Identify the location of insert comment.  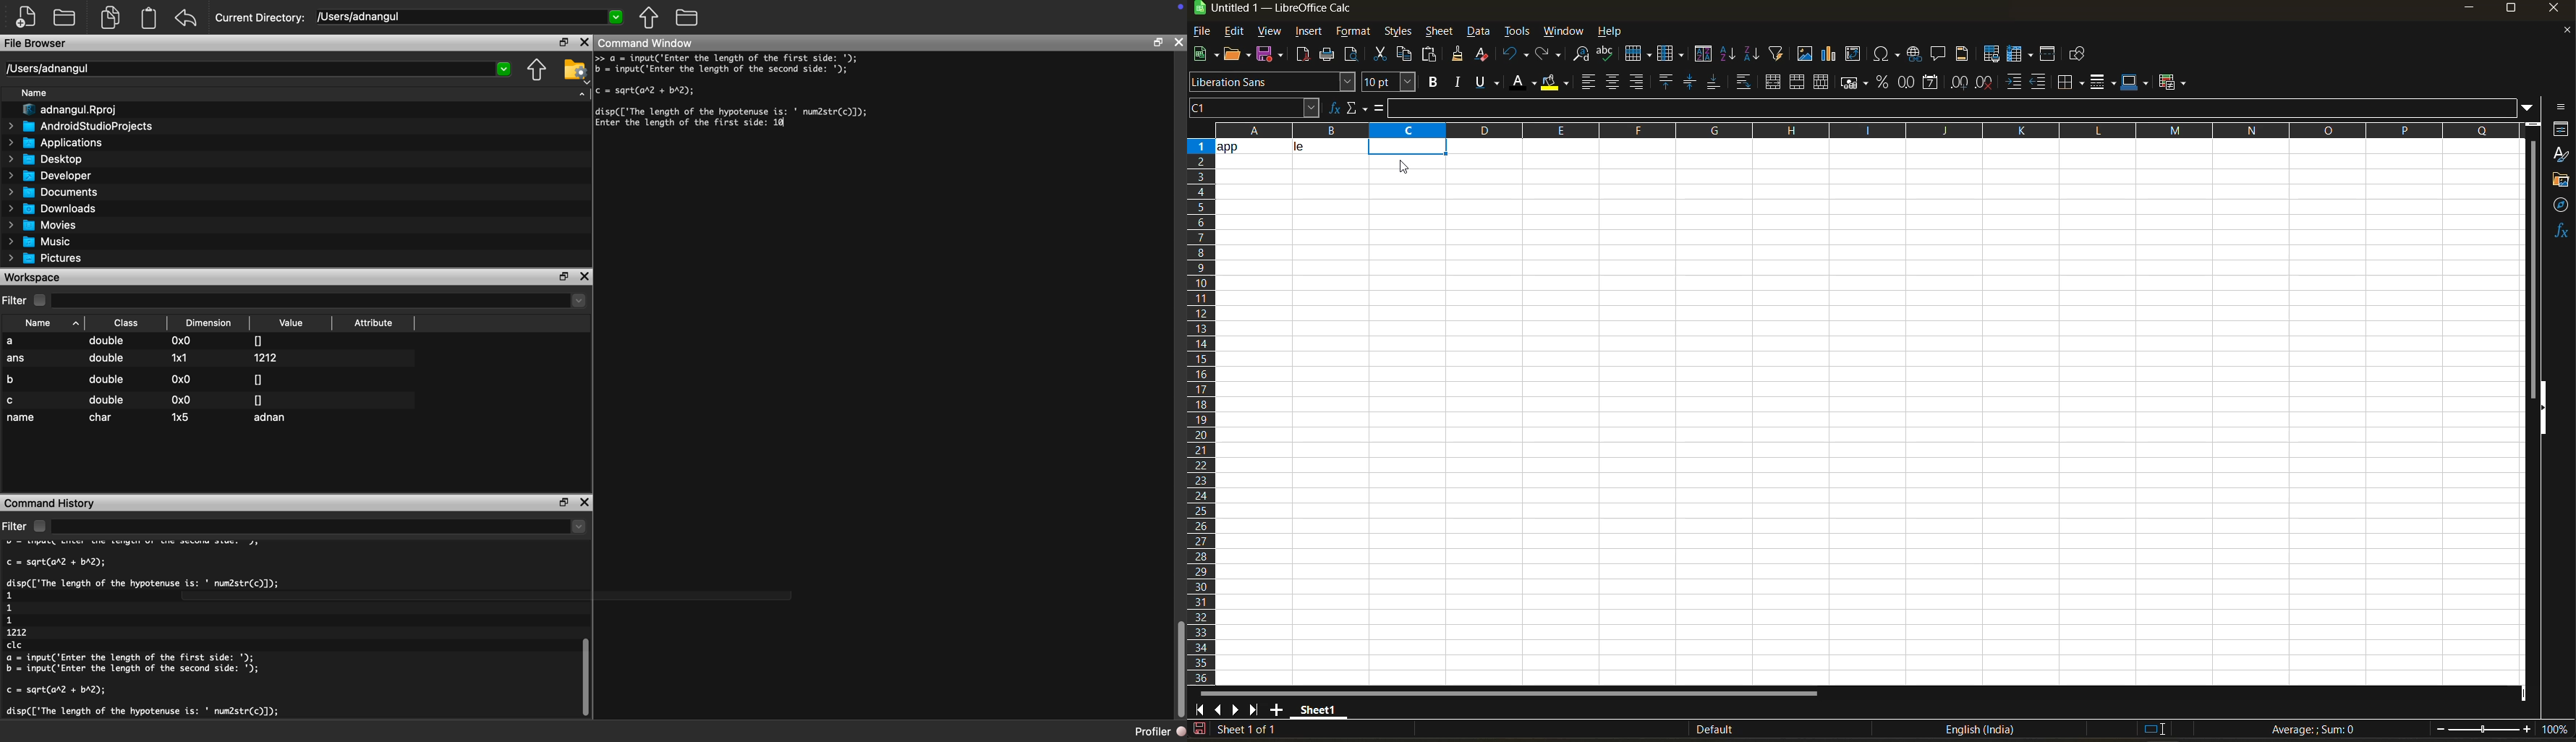
(1939, 54).